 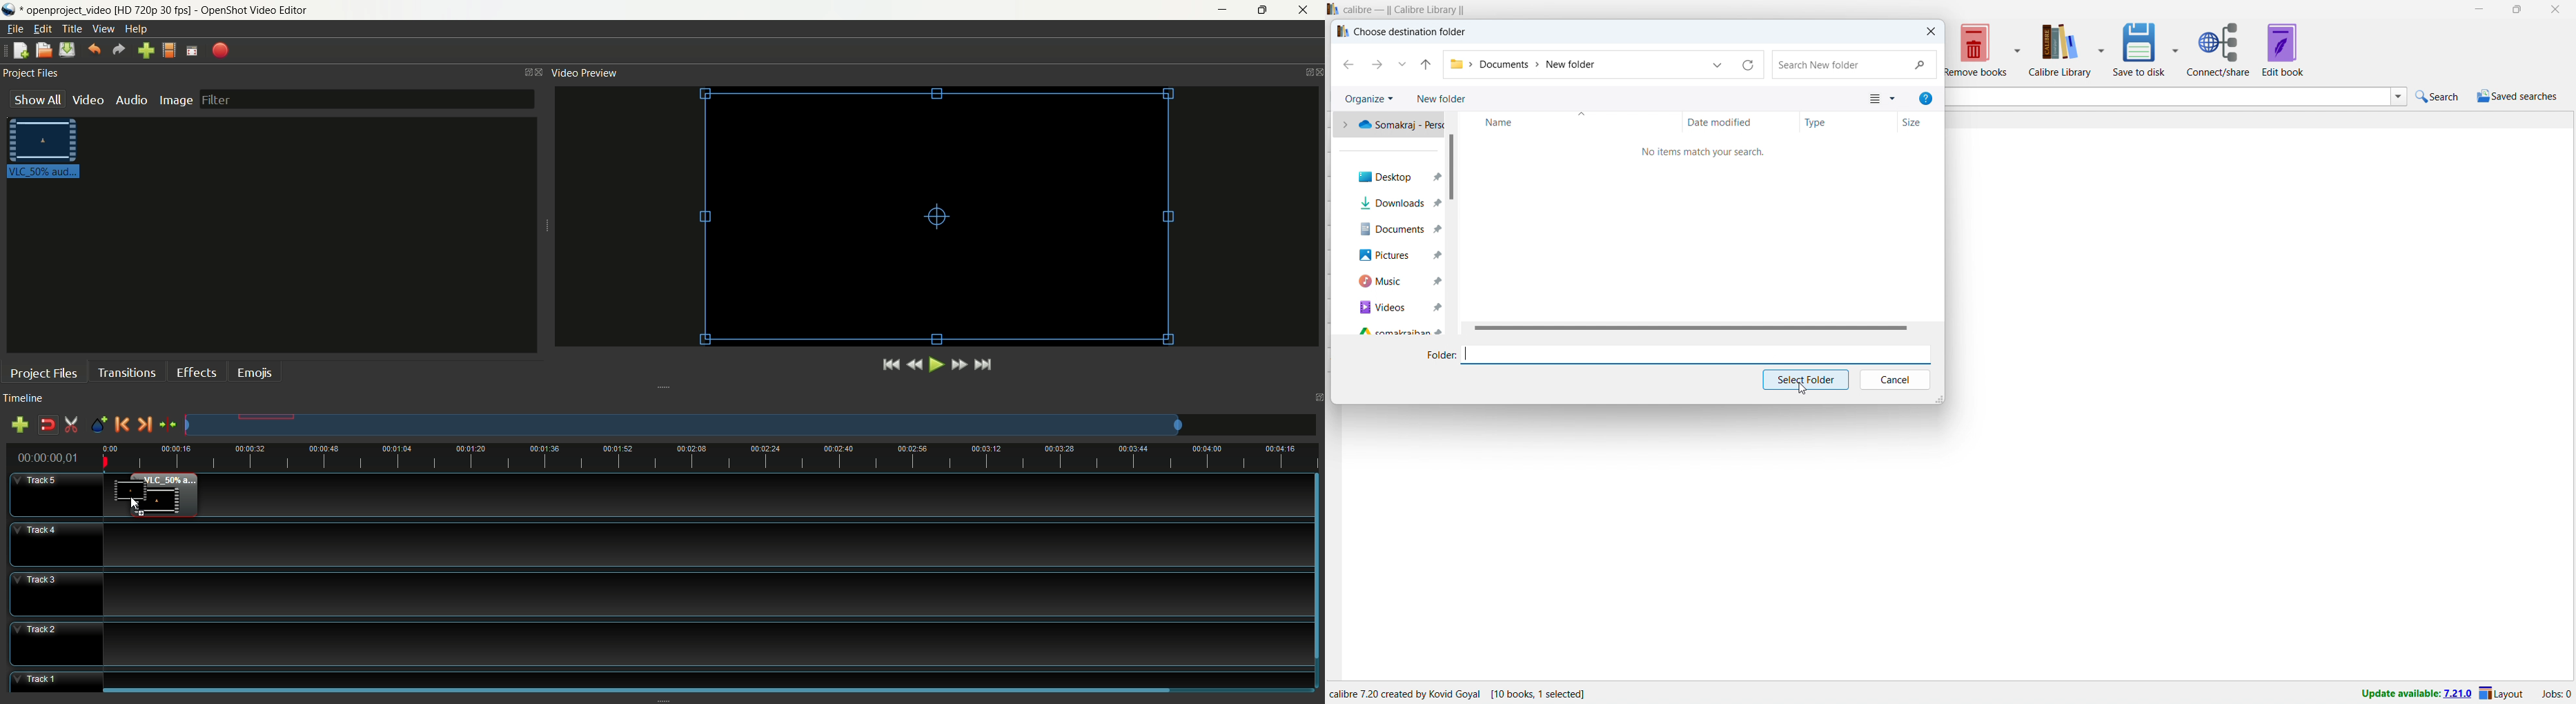 I want to click on track4, so click(x=661, y=544).